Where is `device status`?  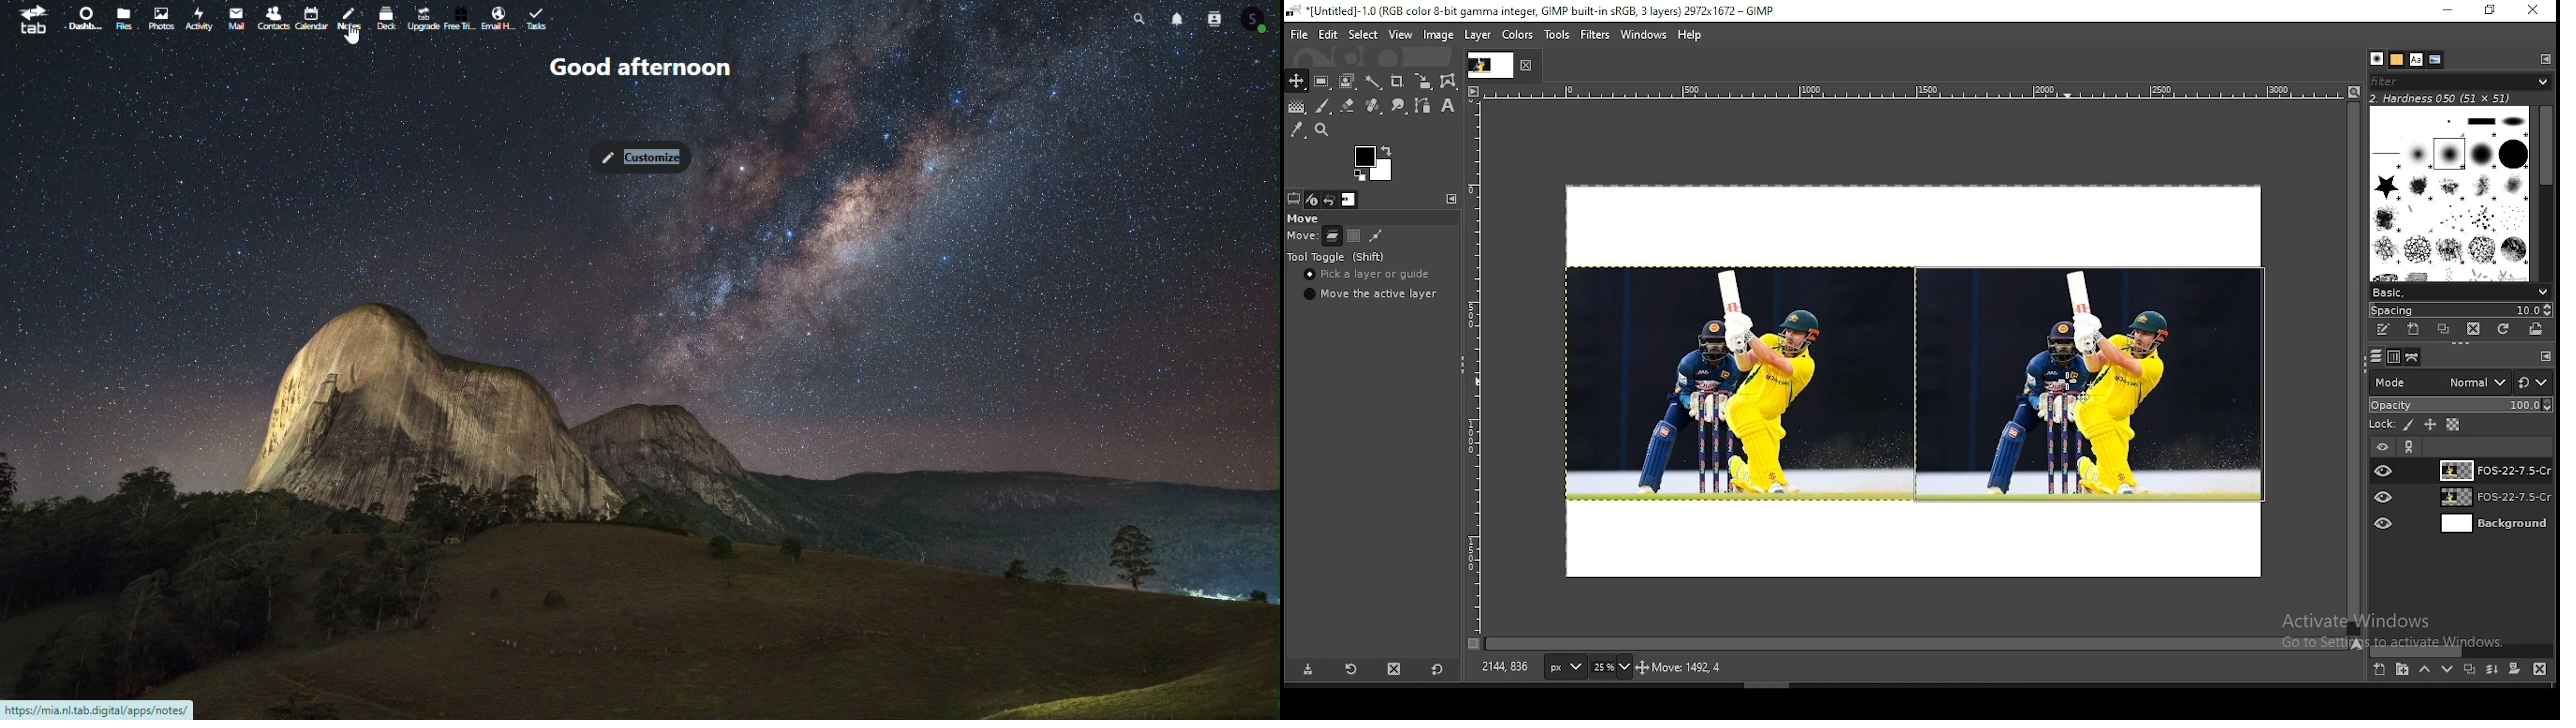
device status is located at coordinates (1313, 199).